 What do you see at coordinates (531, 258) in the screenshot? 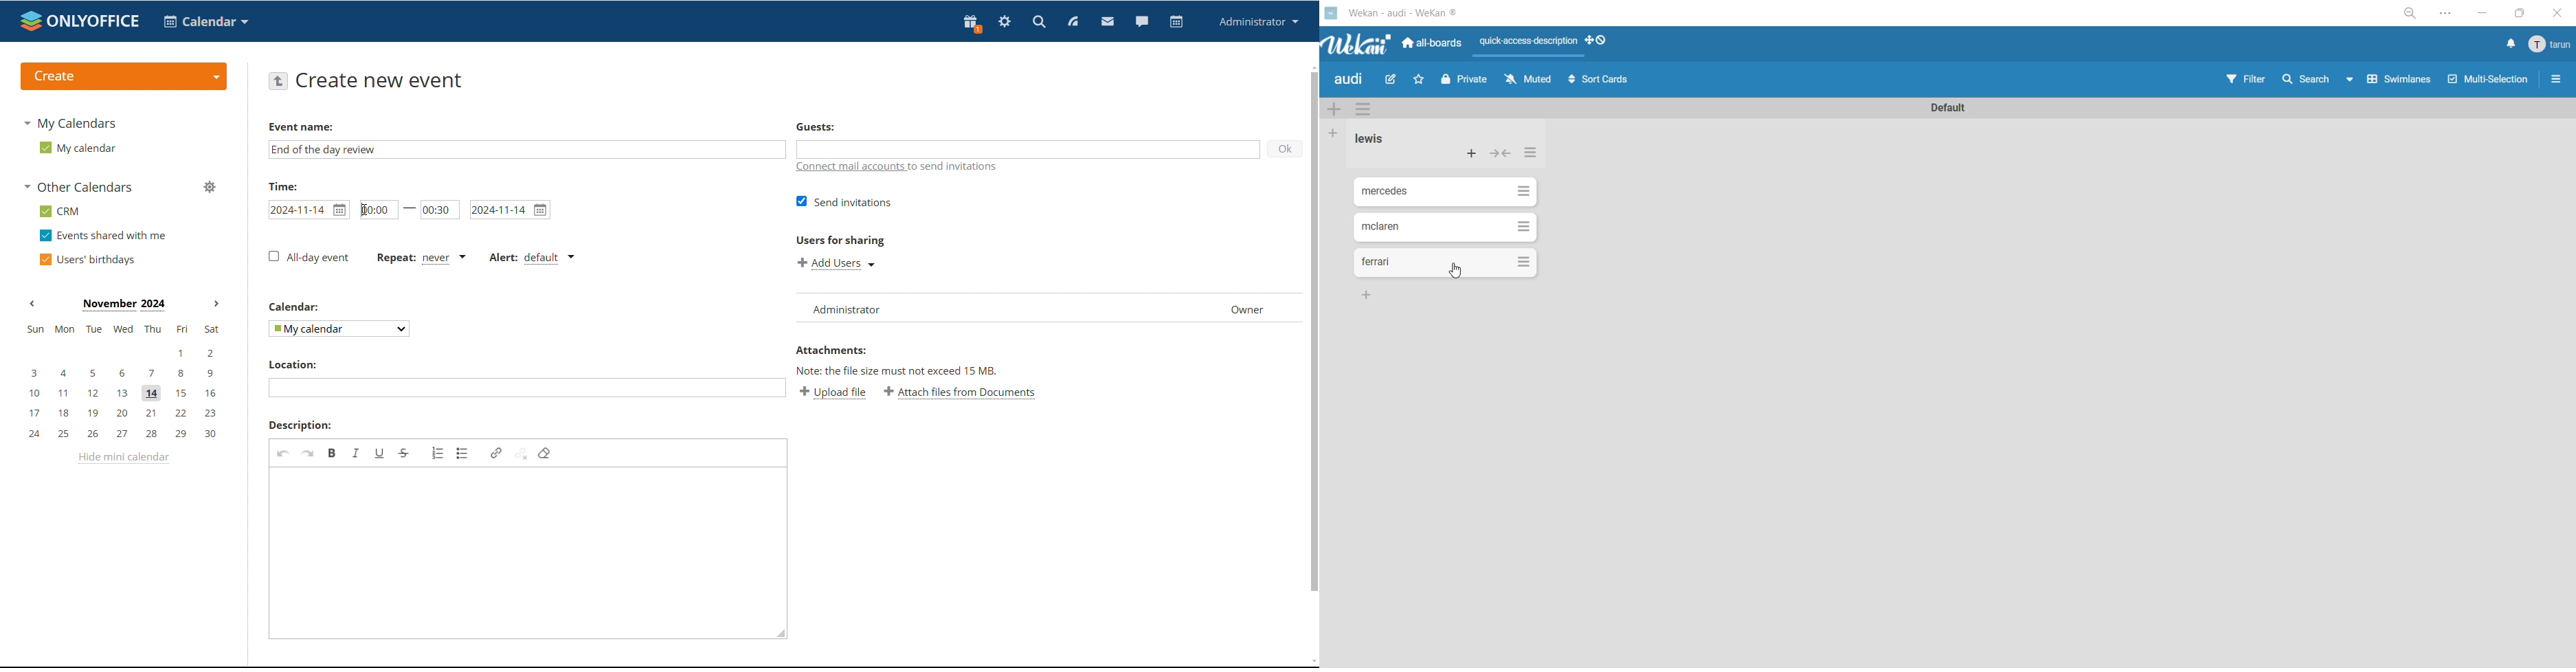
I see `alert type` at bounding box center [531, 258].